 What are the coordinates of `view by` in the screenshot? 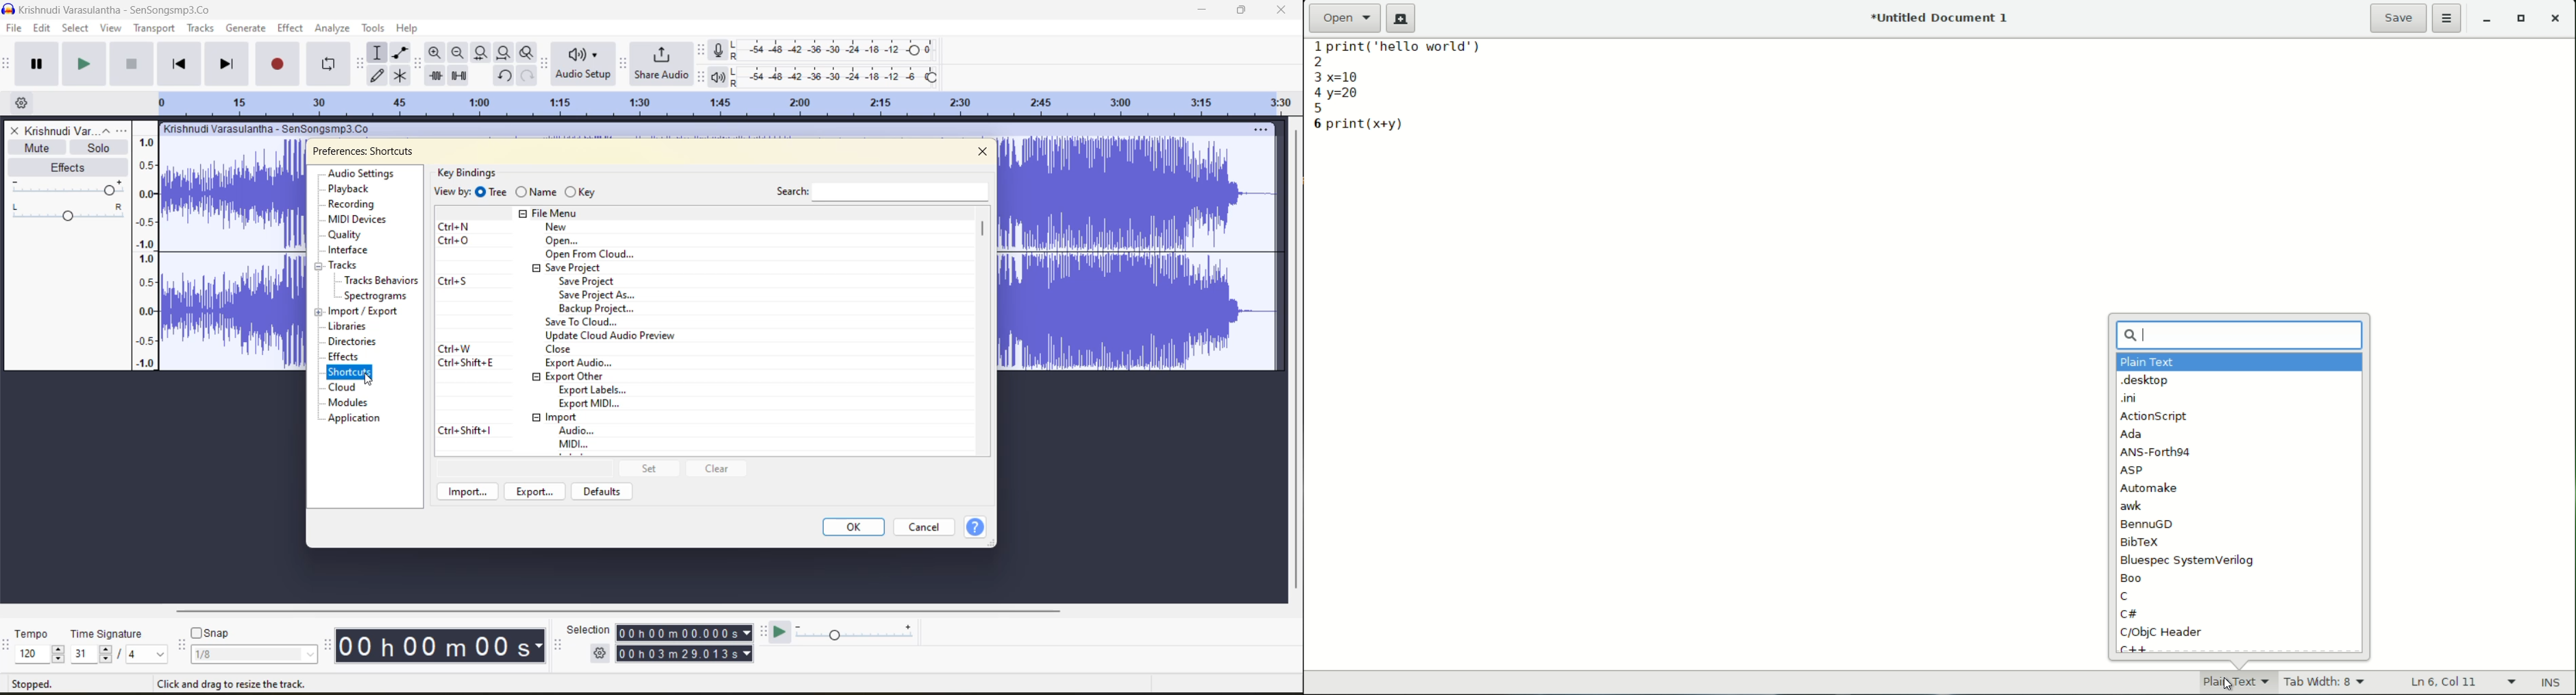 It's located at (453, 191).